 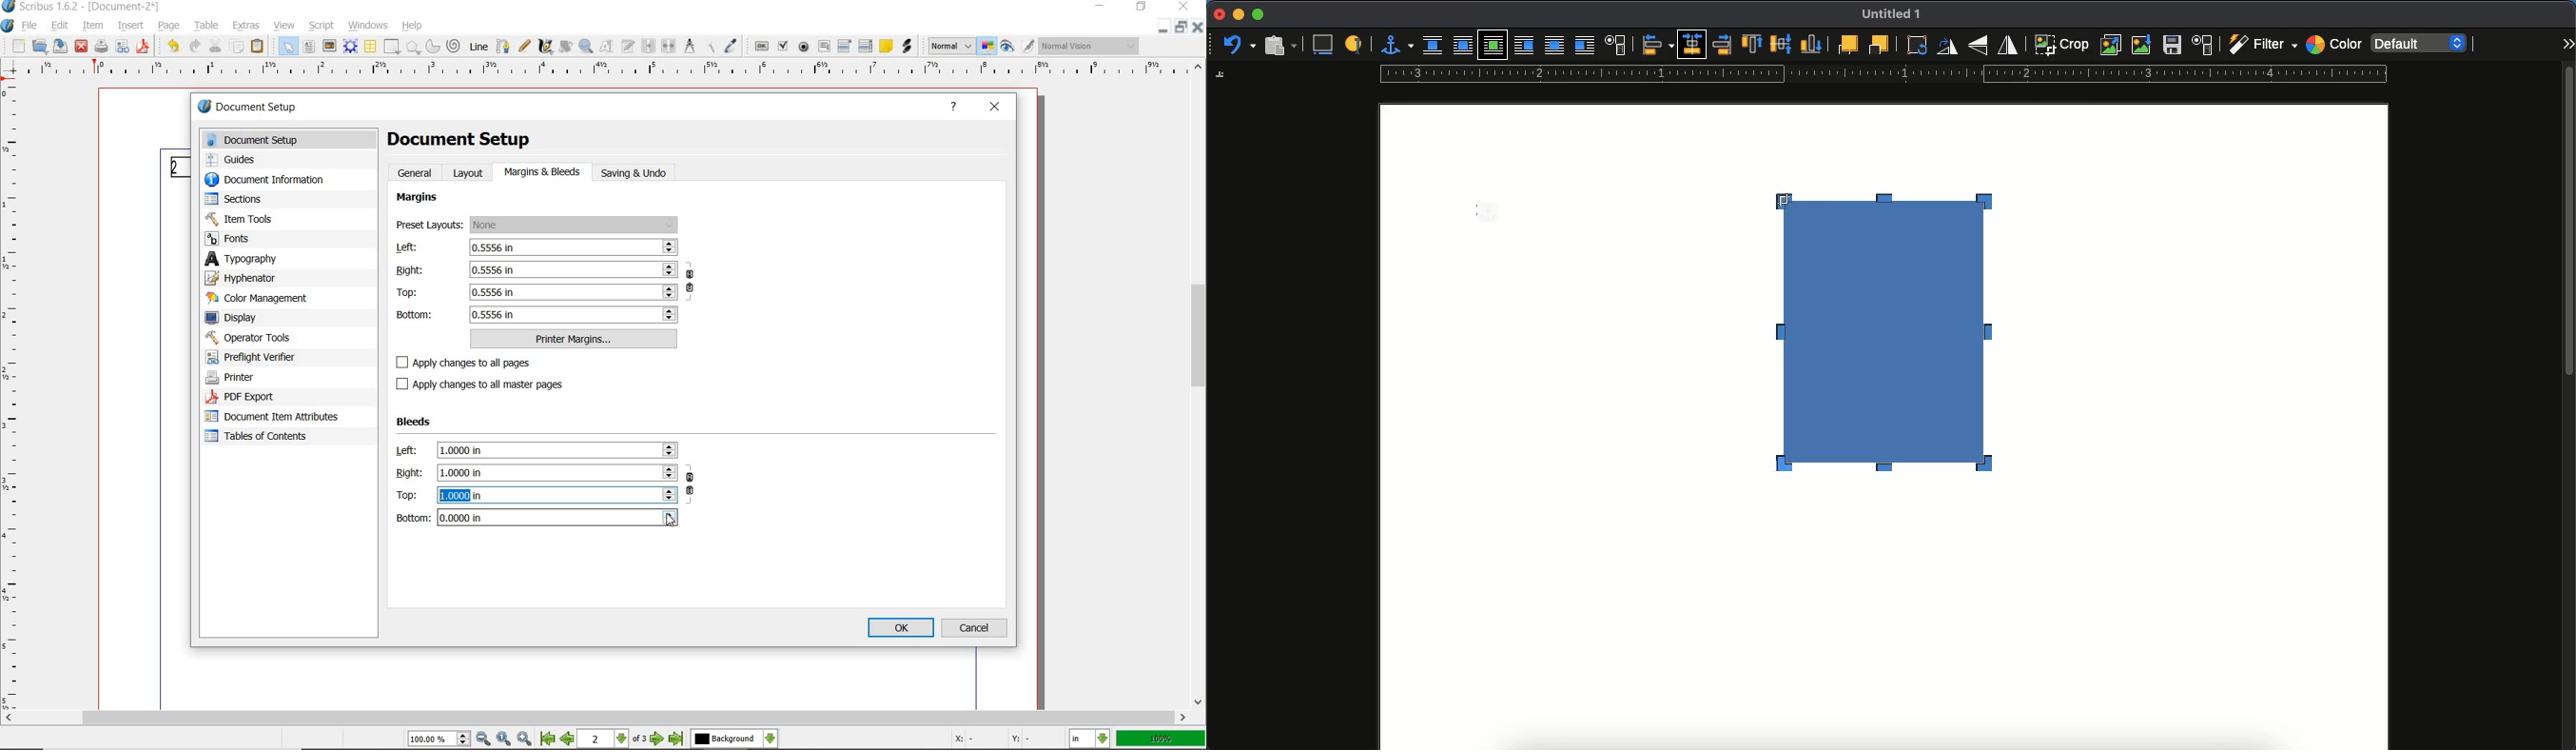 What do you see at coordinates (691, 284) in the screenshot?
I see `ensure all the margins have the same value` at bounding box center [691, 284].